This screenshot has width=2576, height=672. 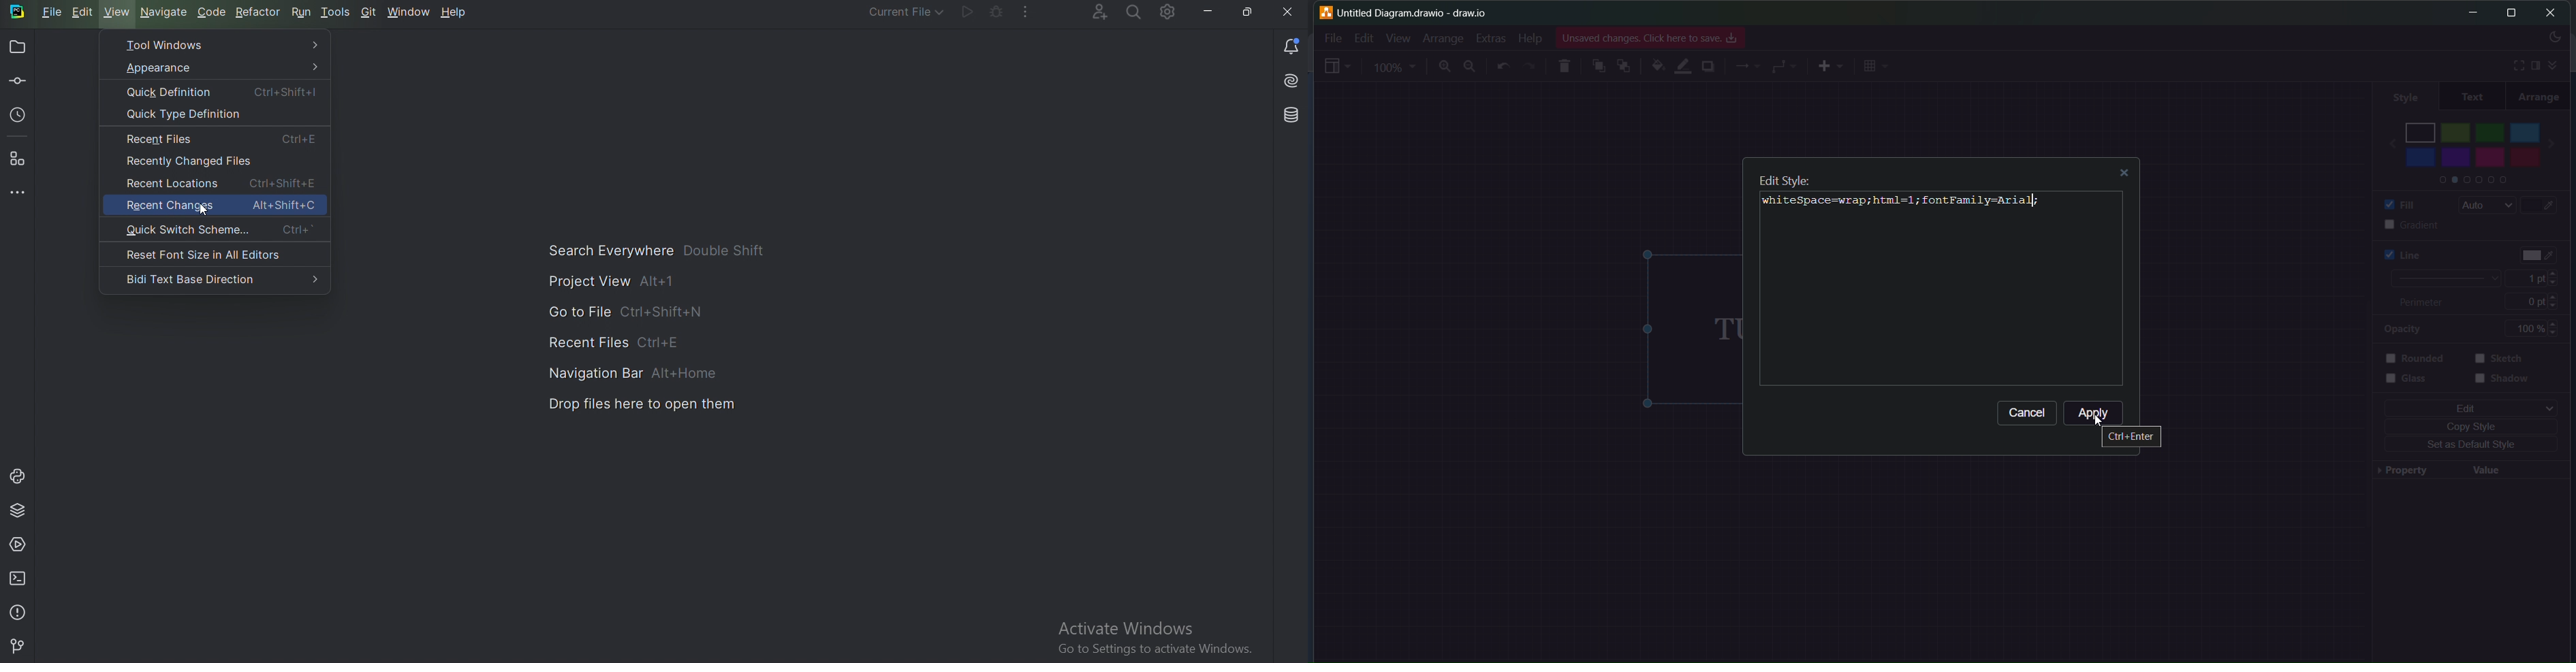 I want to click on pink, so click(x=2490, y=161).